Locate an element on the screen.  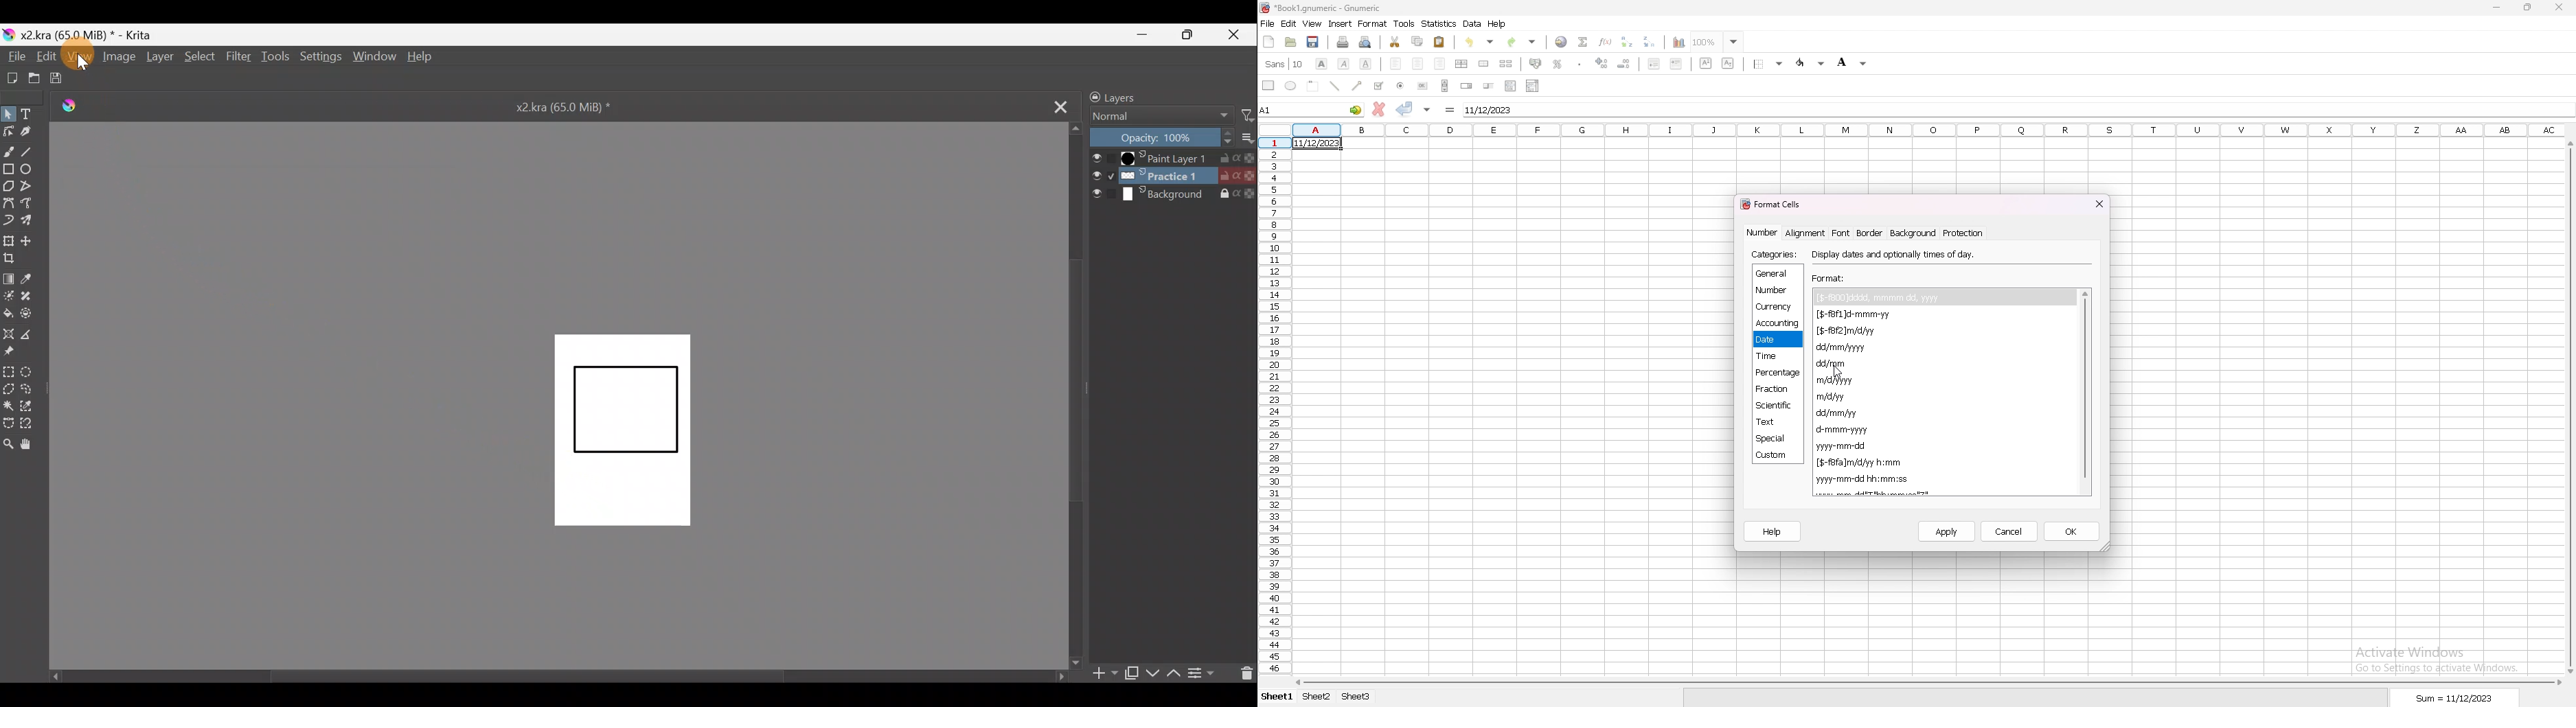
d-mmm-yyyy is located at coordinates (1845, 429).